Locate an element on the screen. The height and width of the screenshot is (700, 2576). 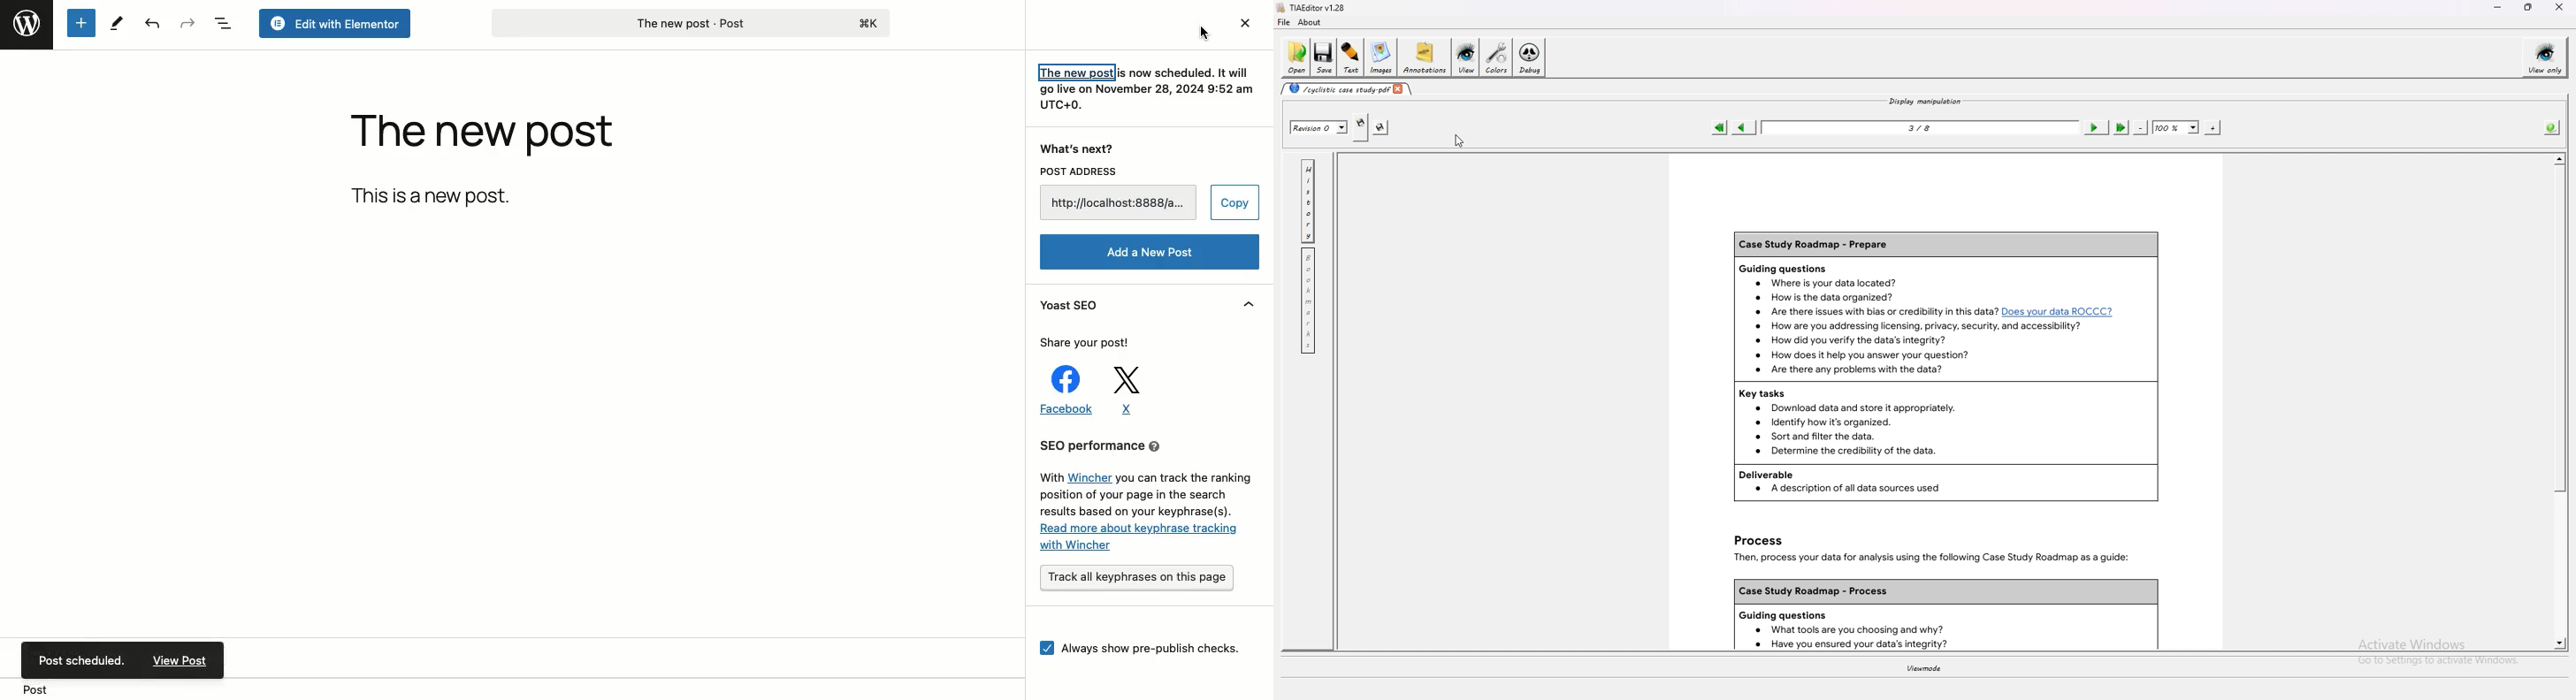
Edit with elementor is located at coordinates (335, 24).